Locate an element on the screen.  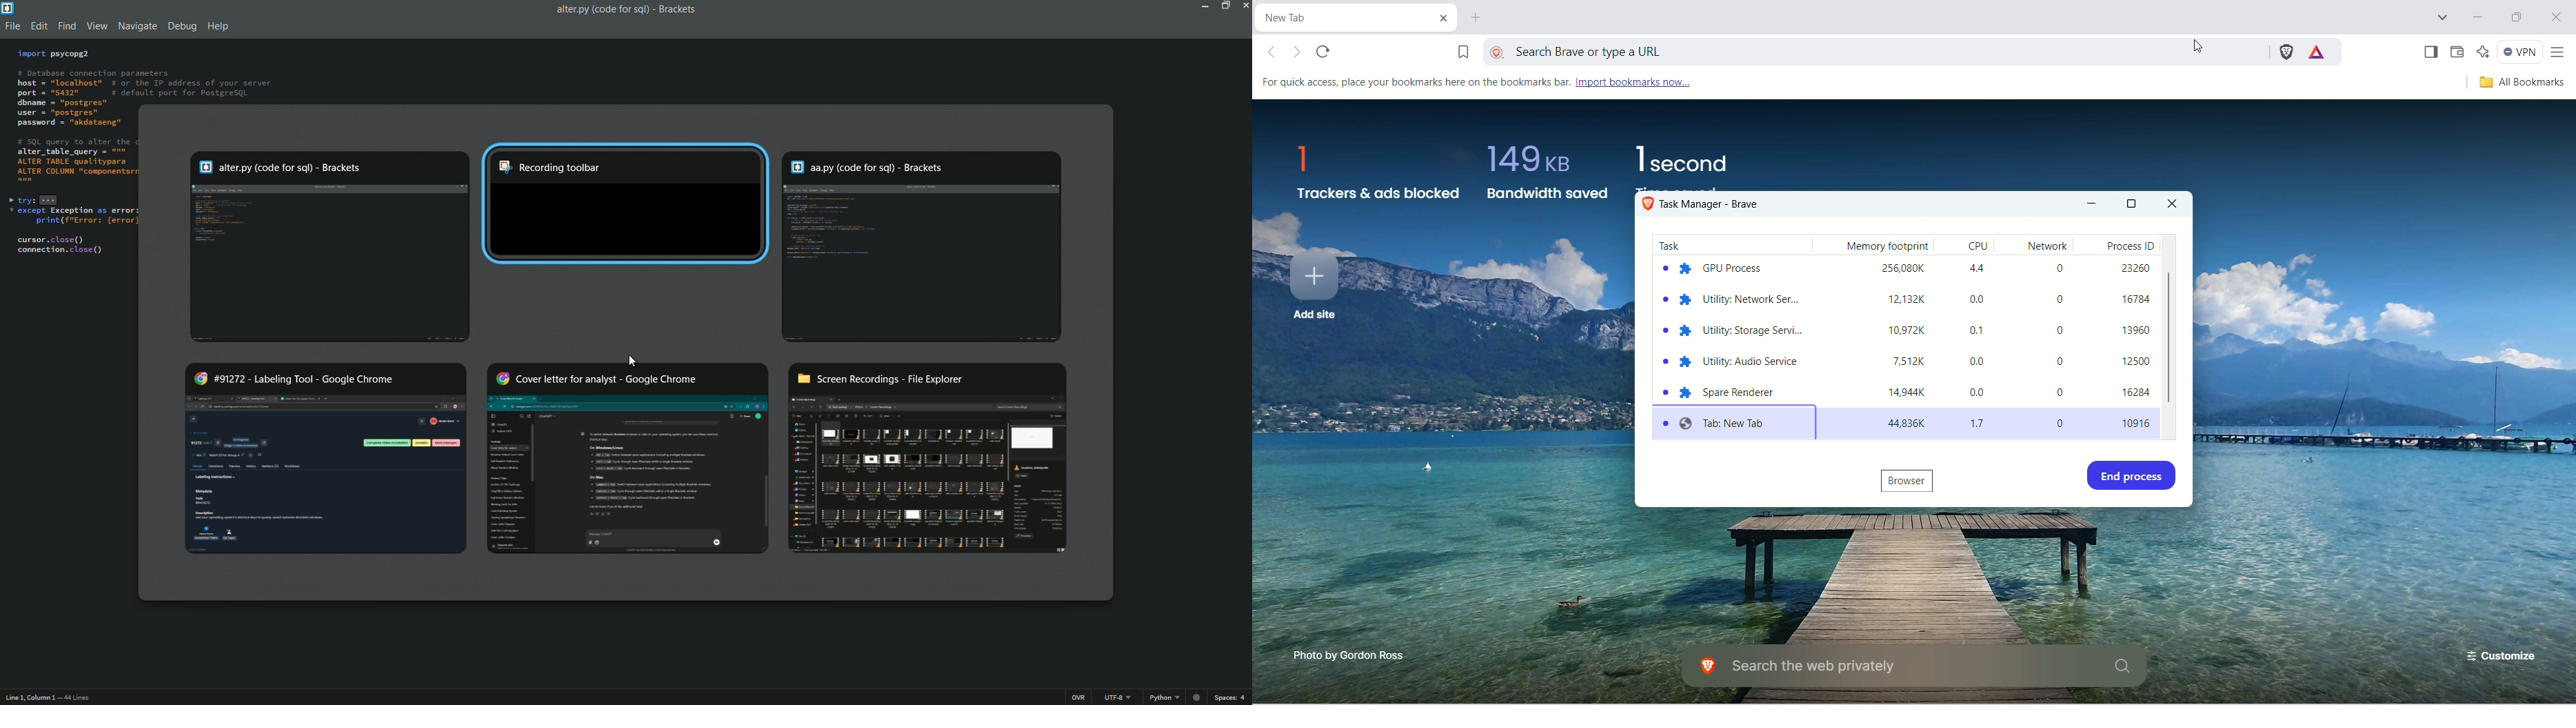
end process is located at coordinates (2135, 476).